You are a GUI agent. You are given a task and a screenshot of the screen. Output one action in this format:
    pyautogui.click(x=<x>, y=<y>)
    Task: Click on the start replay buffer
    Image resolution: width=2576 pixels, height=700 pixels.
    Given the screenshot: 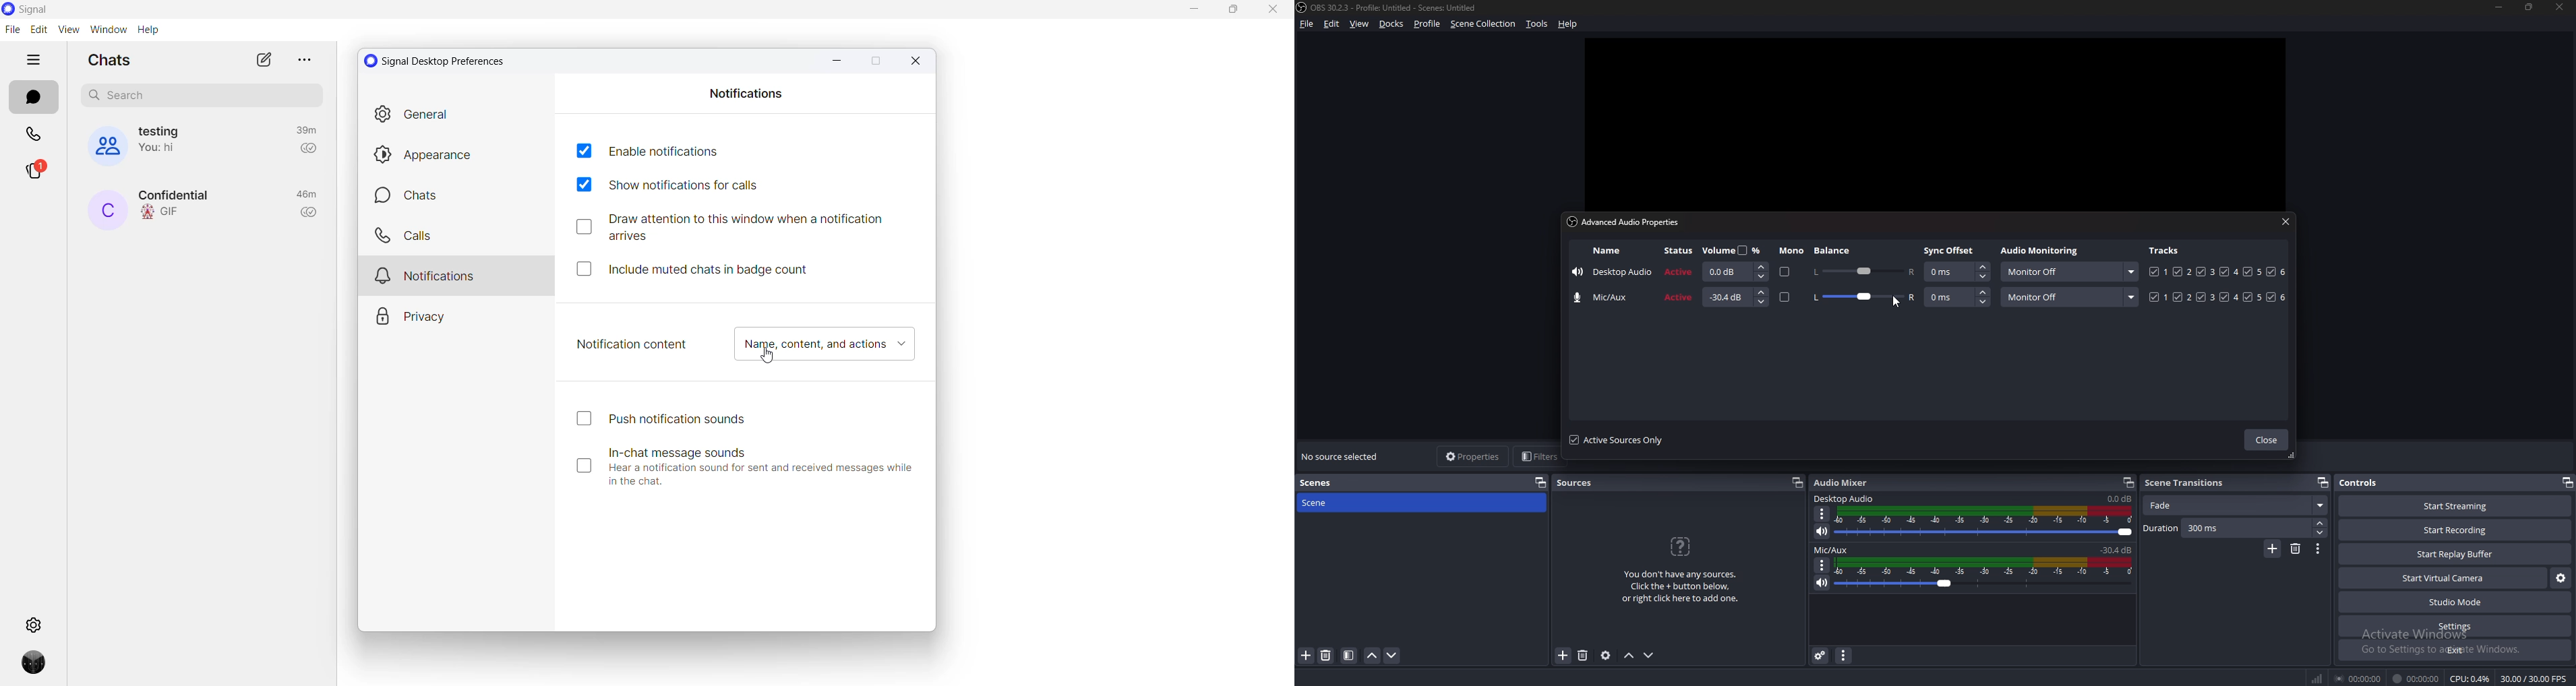 What is the action you would take?
    pyautogui.click(x=2454, y=553)
    